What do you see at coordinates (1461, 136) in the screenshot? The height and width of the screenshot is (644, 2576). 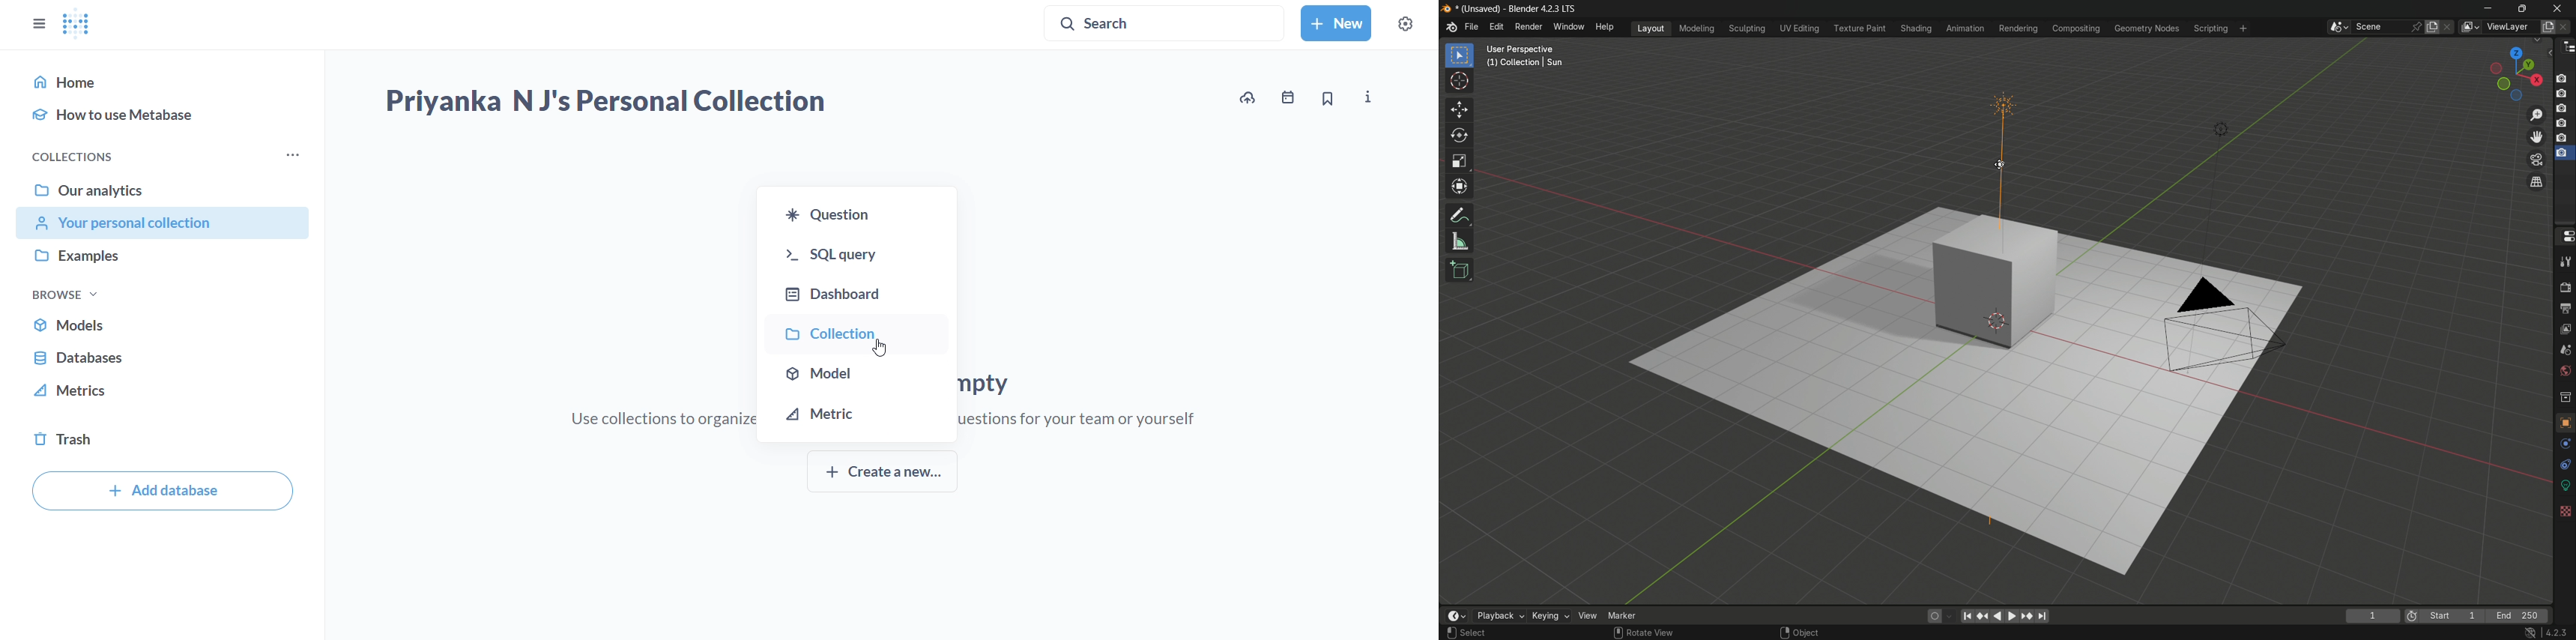 I see `rotate` at bounding box center [1461, 136].